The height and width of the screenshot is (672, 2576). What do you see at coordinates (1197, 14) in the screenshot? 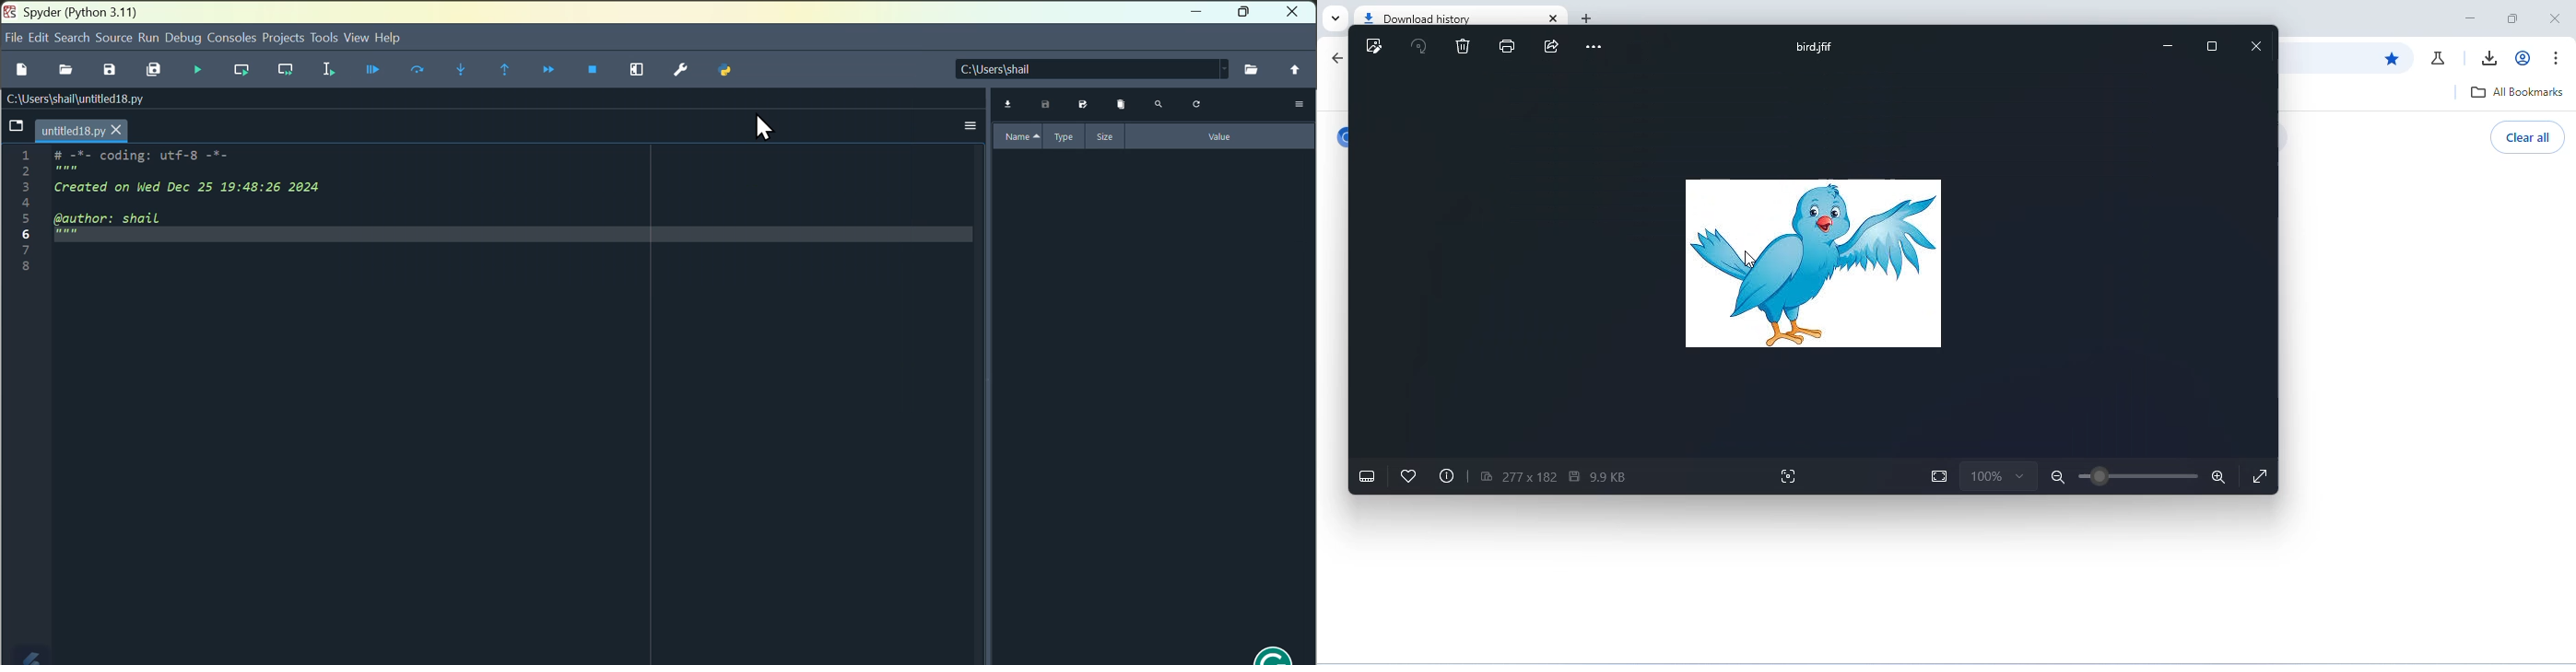
I see `minimise` at bounding box center [1197, 14].